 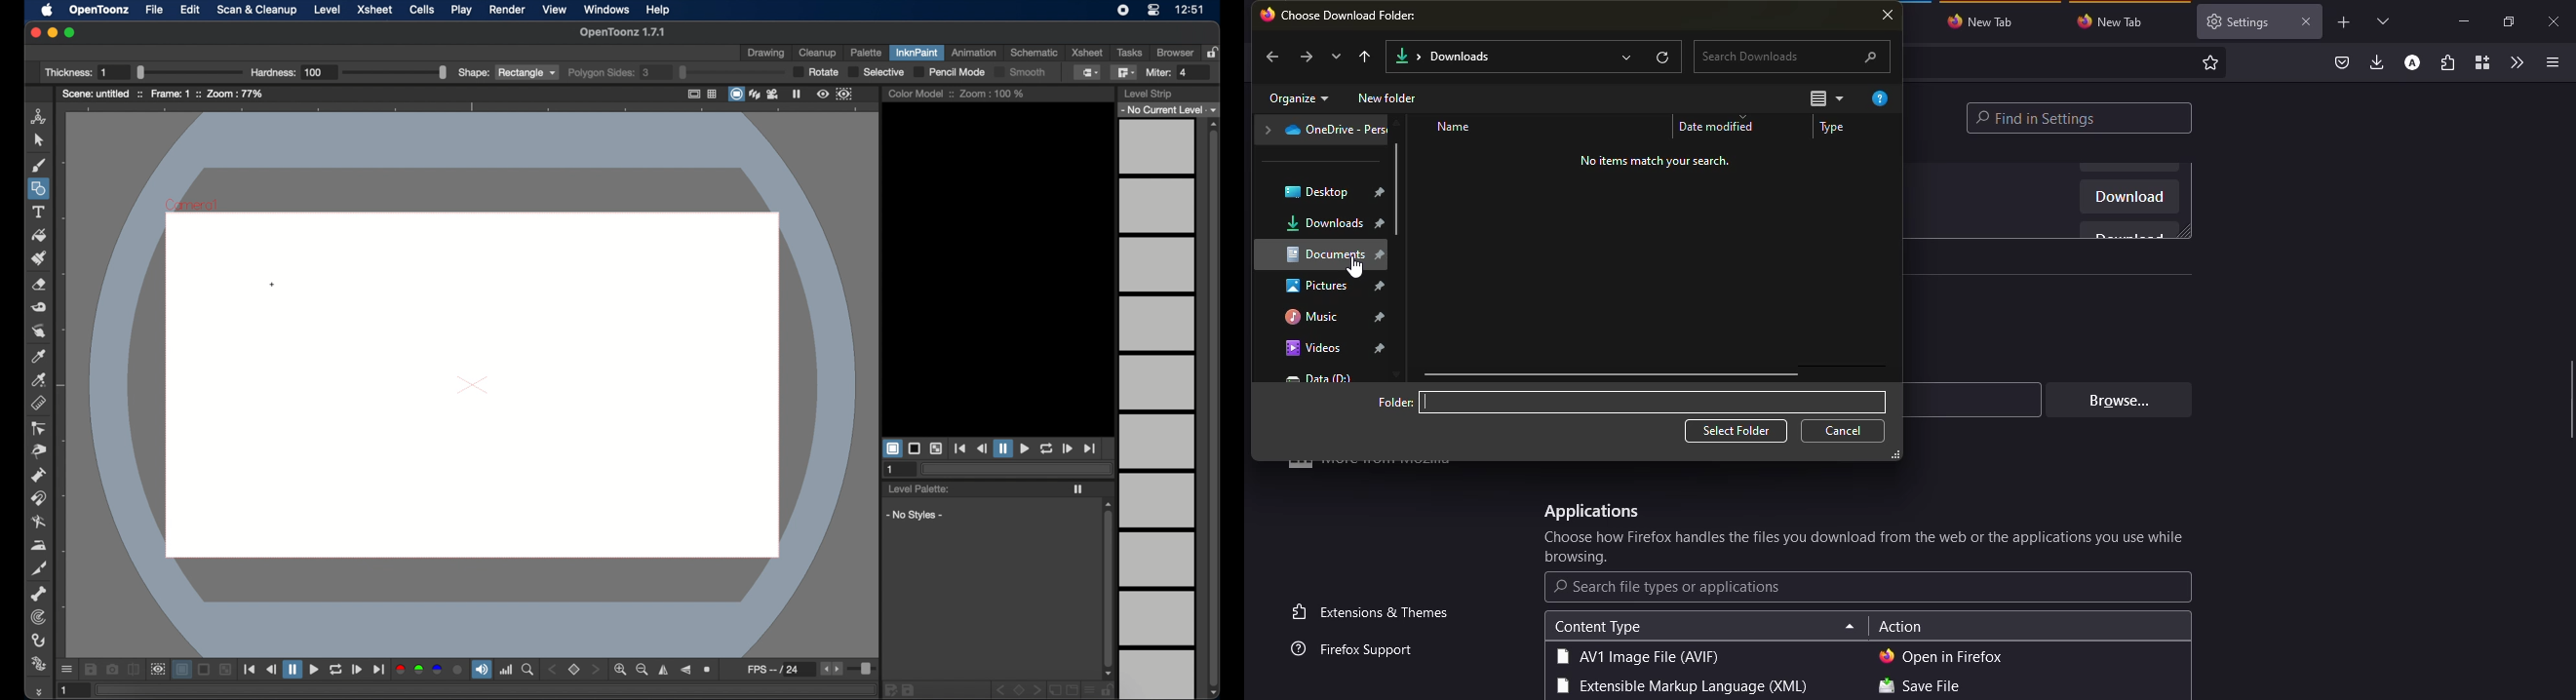 What do you see at coordinates (2305, 21) in the screenshot?
I see `close` at bounding box center [2305, 21].